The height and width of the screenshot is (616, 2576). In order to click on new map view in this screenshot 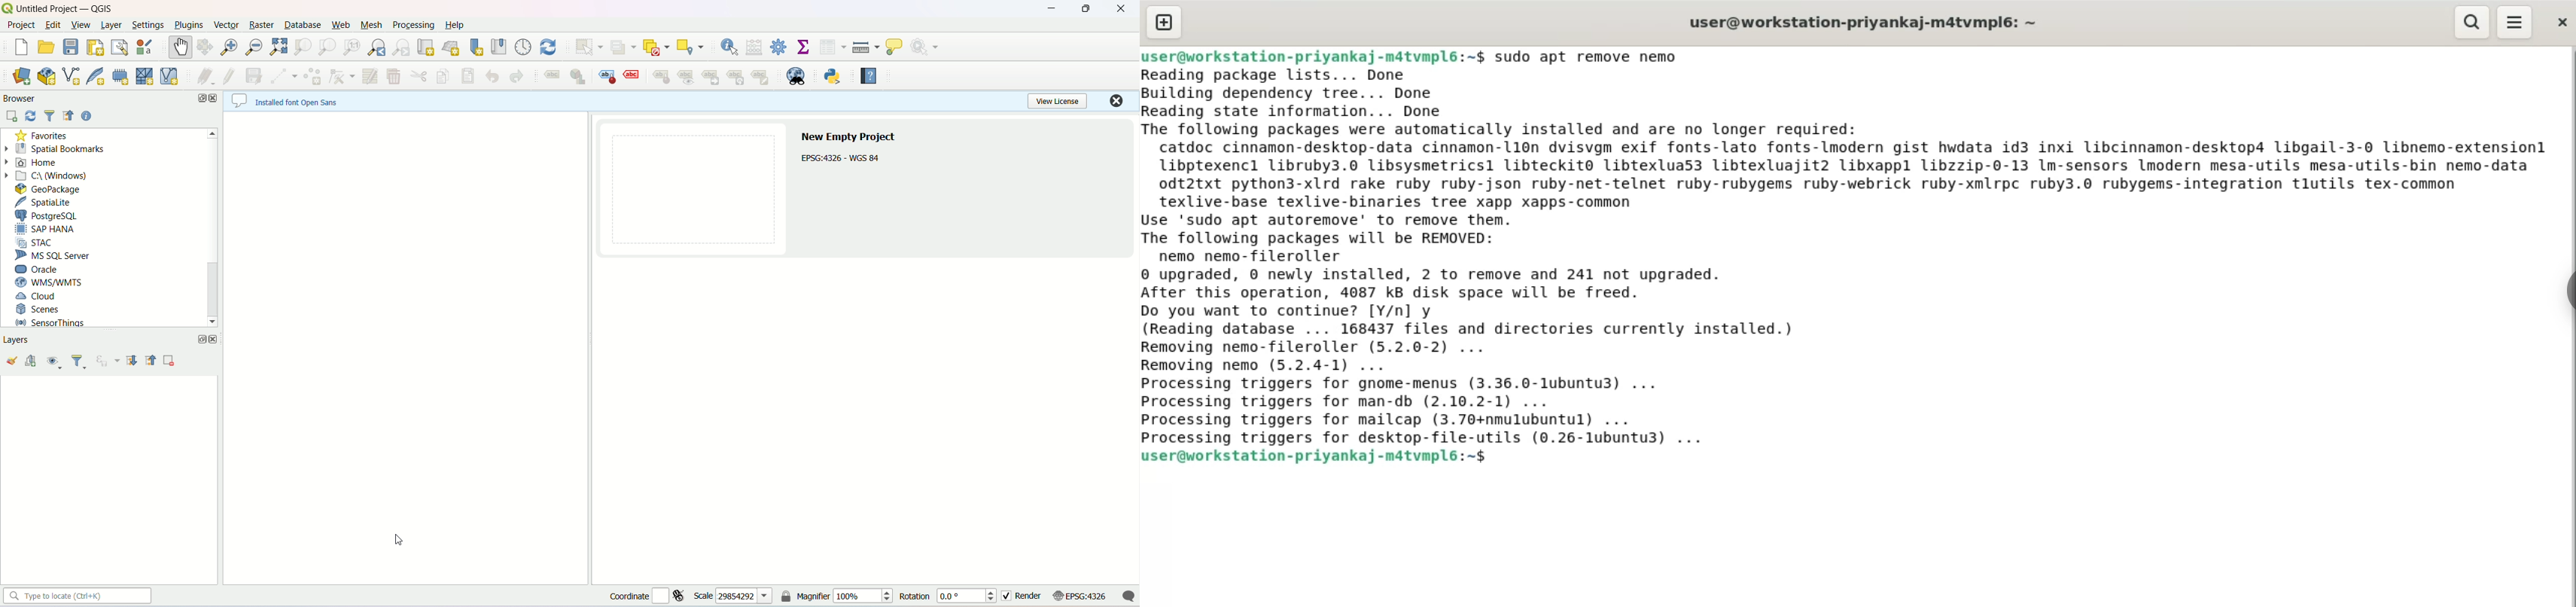, I will do `click(428, 47)`.